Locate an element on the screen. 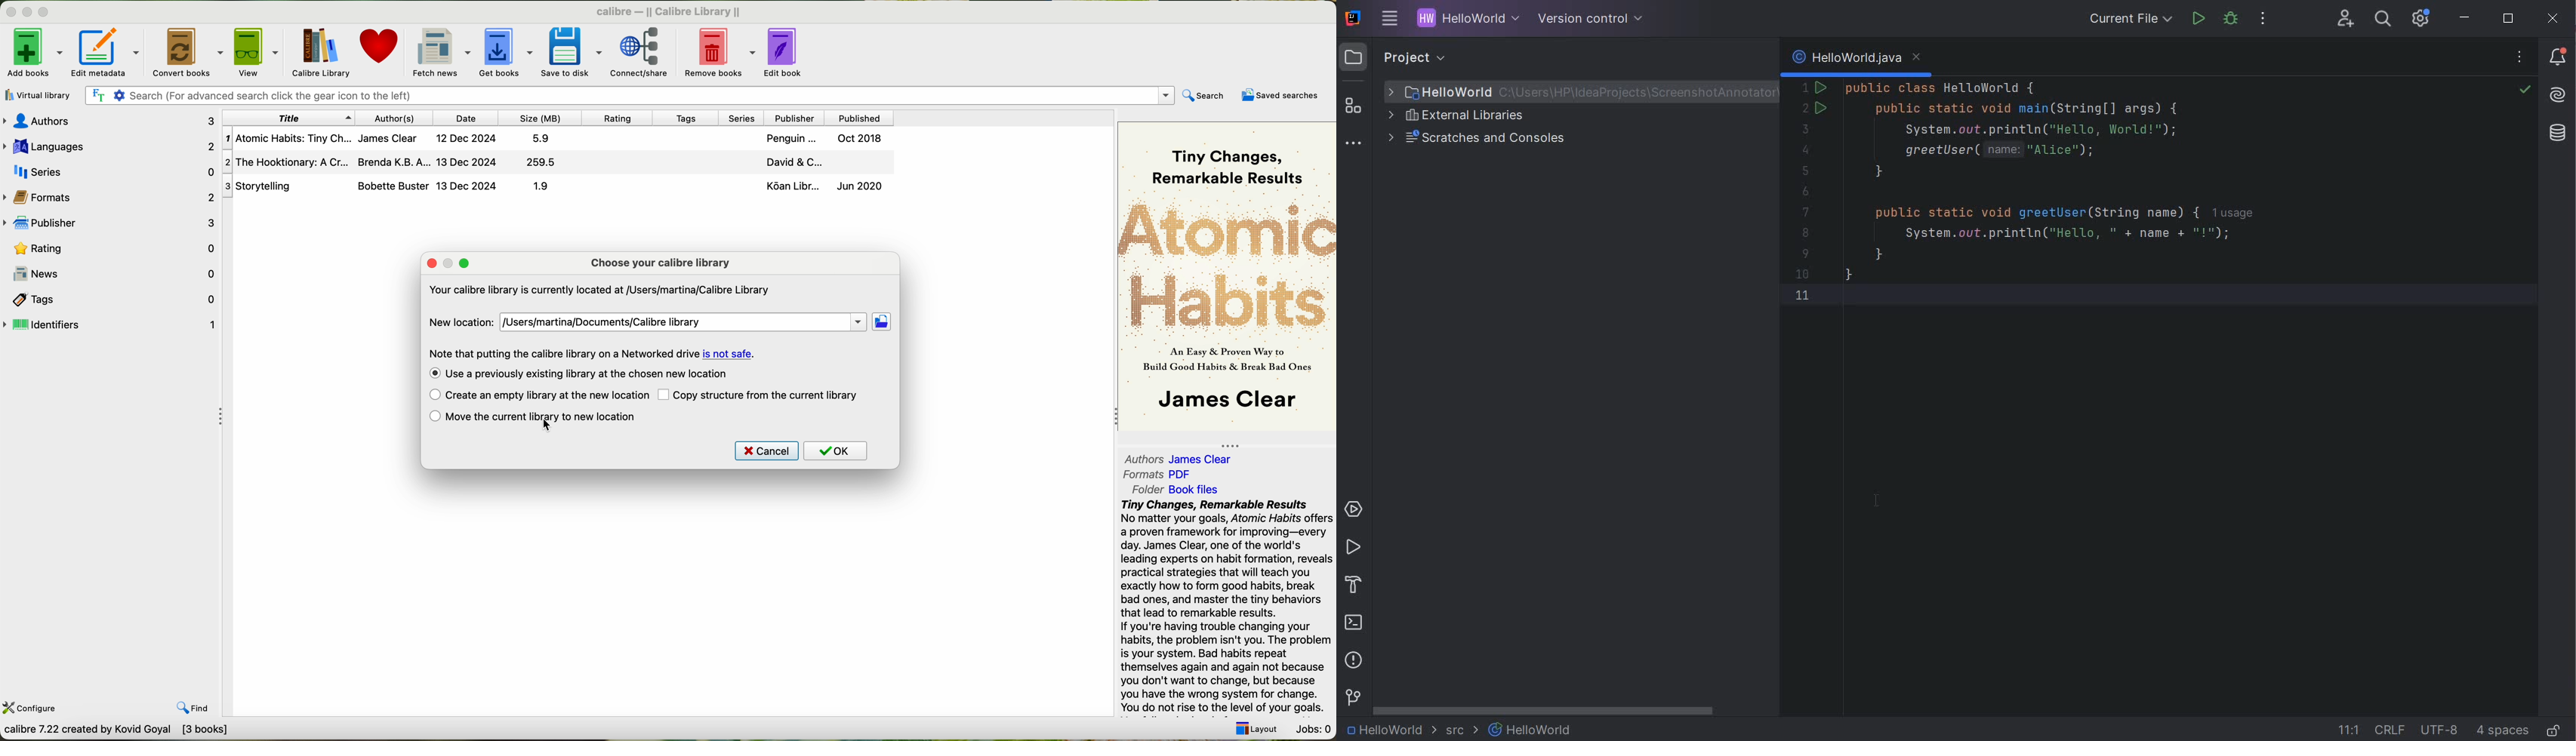  fetch news is located at coordinates (439, 51).